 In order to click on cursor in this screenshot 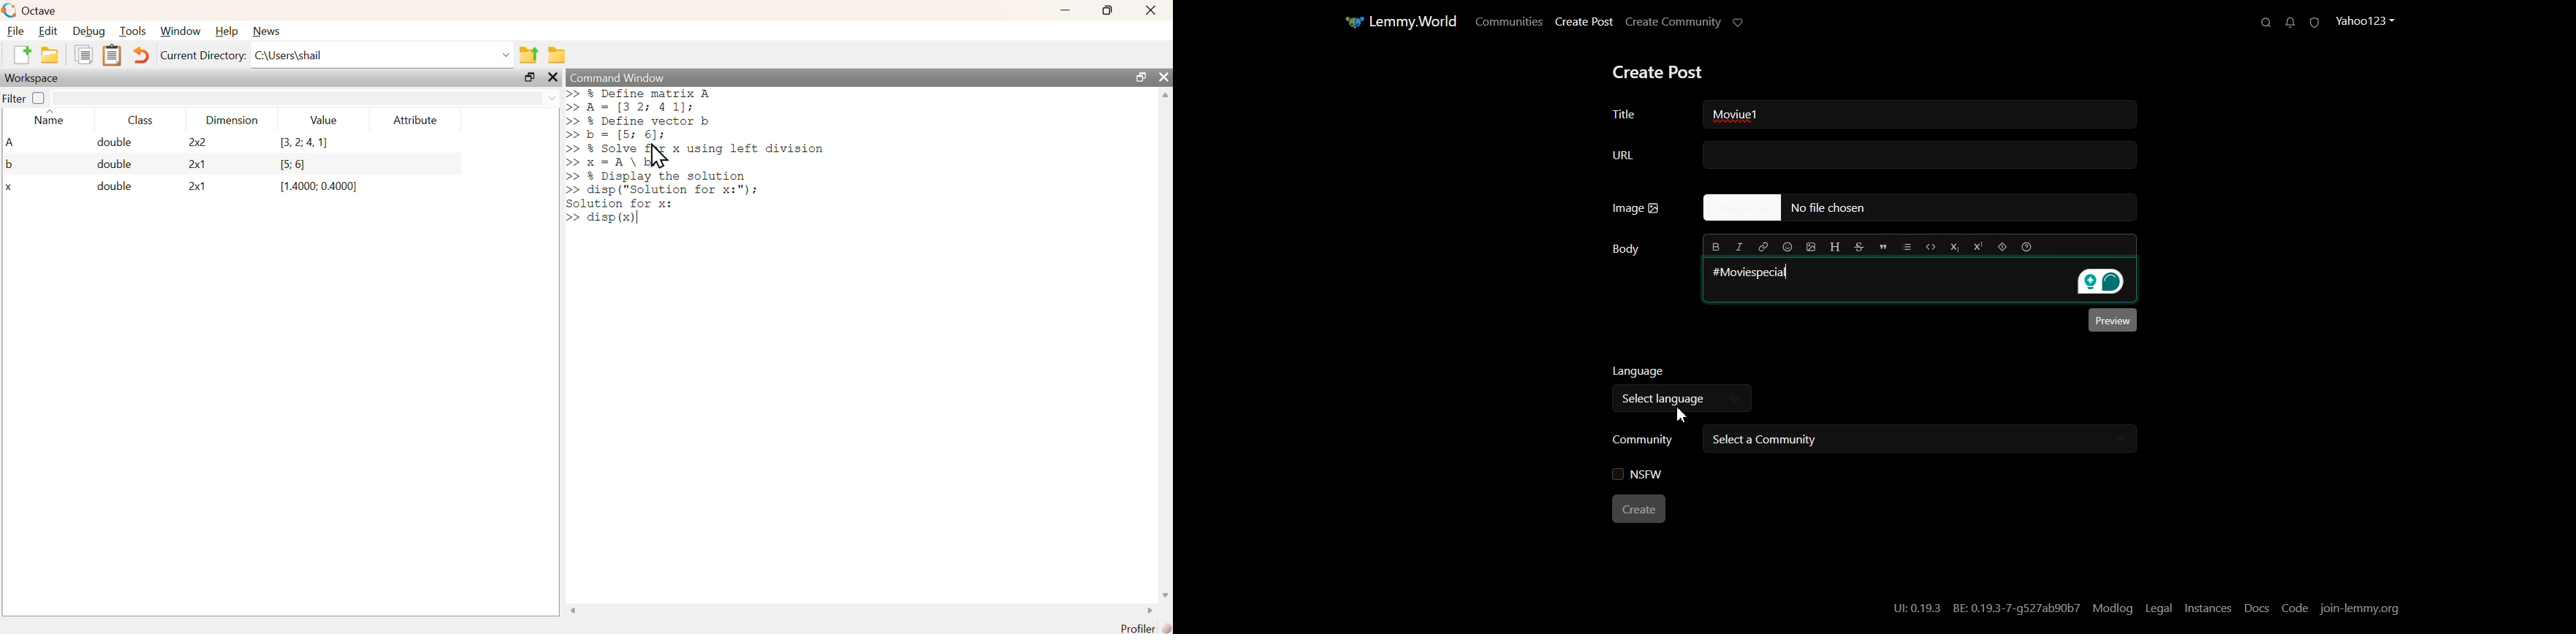, I will do `click(658, 158)`.